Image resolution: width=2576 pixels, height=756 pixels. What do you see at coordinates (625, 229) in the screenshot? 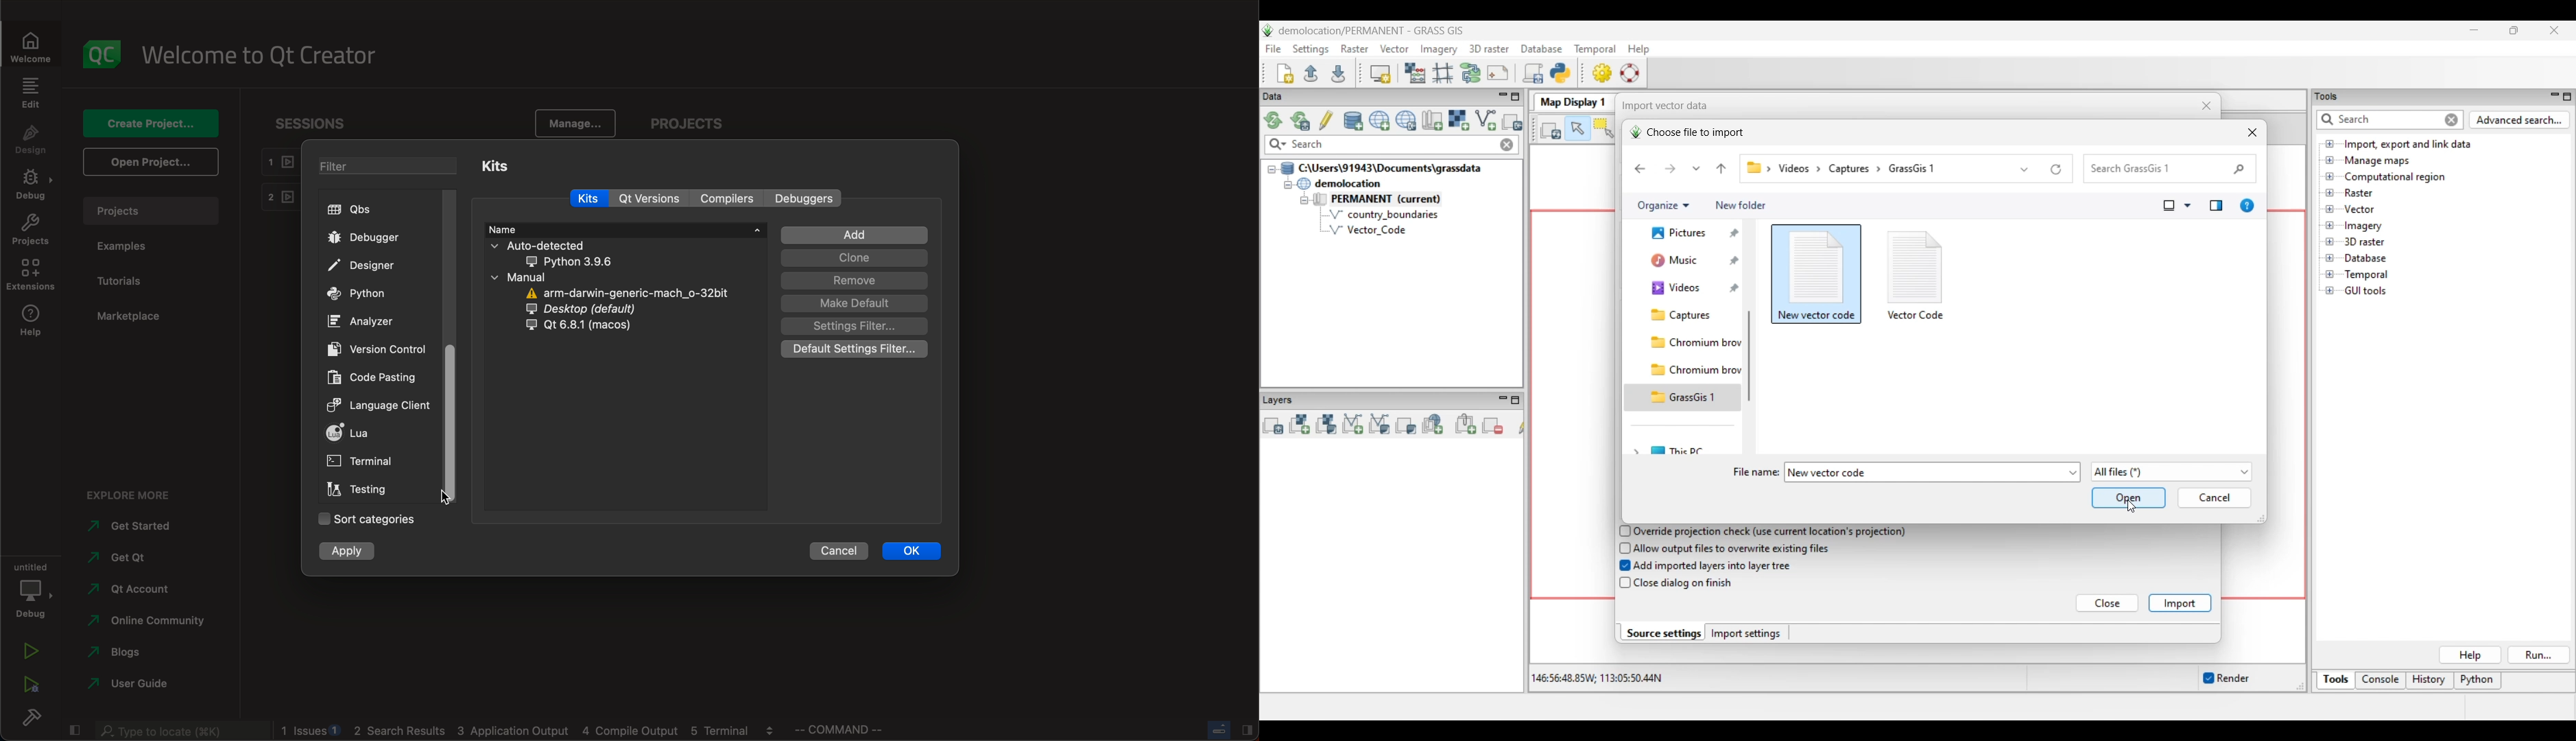
I see `name` at bounding box center [625, 229].